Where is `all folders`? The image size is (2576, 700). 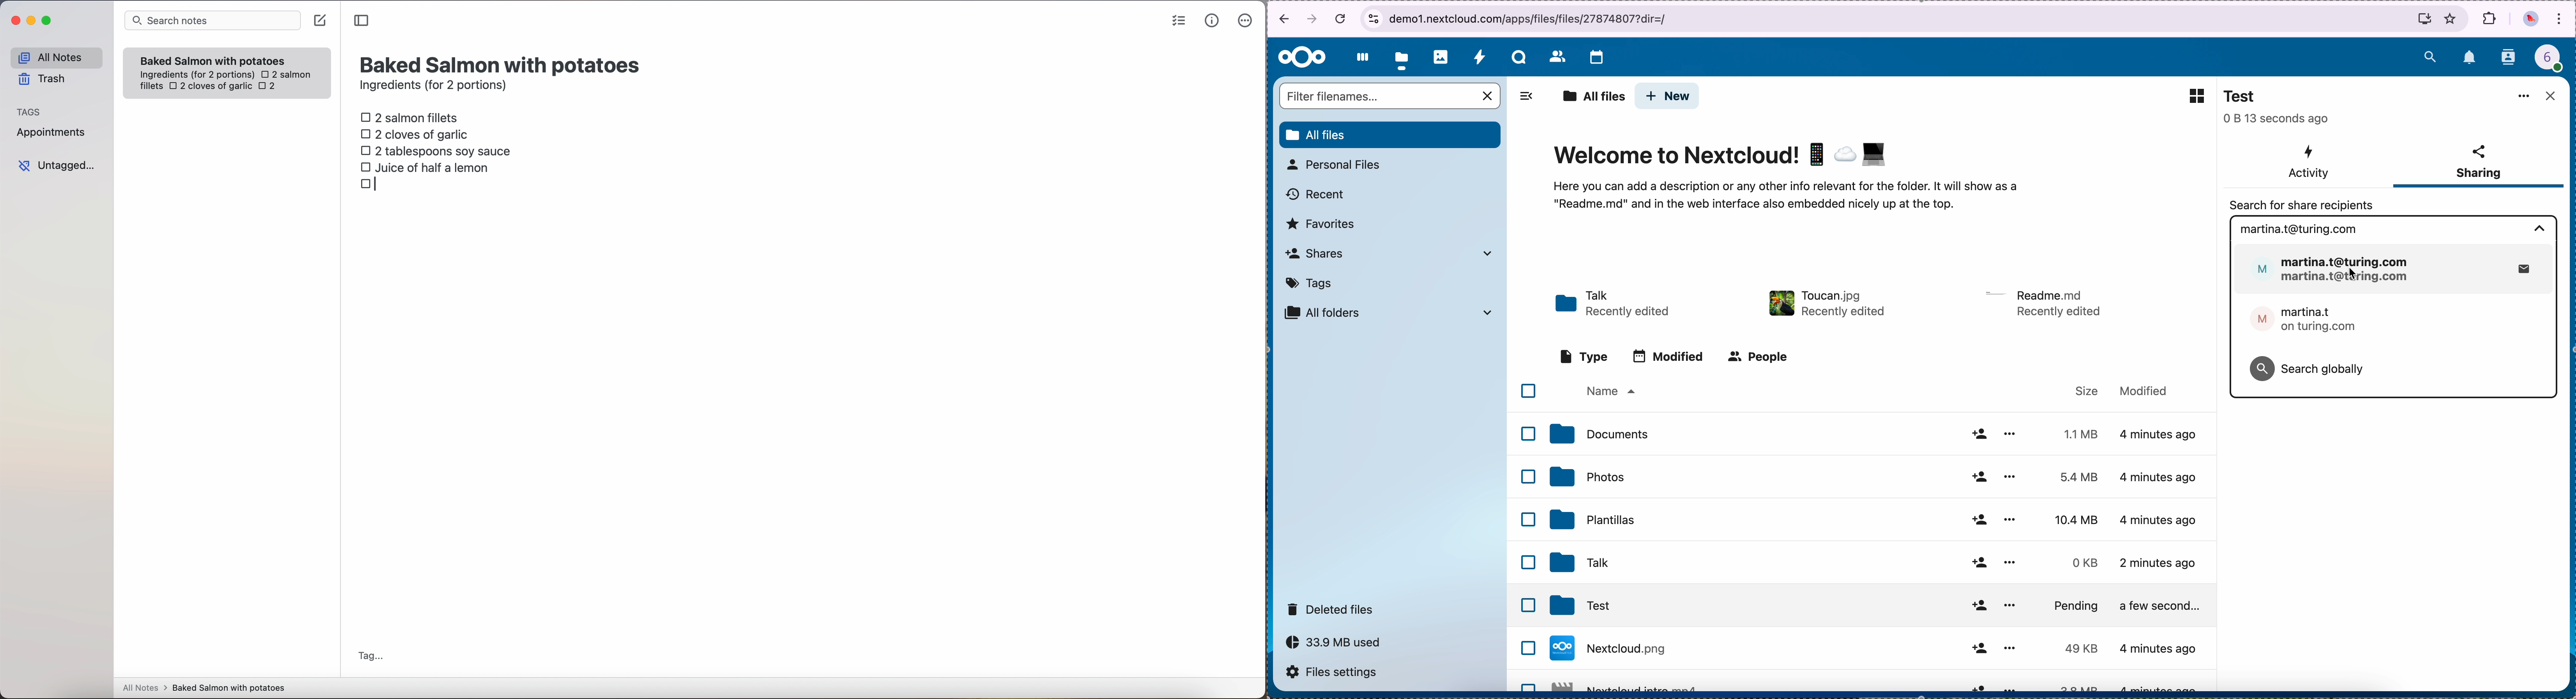 all folders is located at coordinates (1390, 312).